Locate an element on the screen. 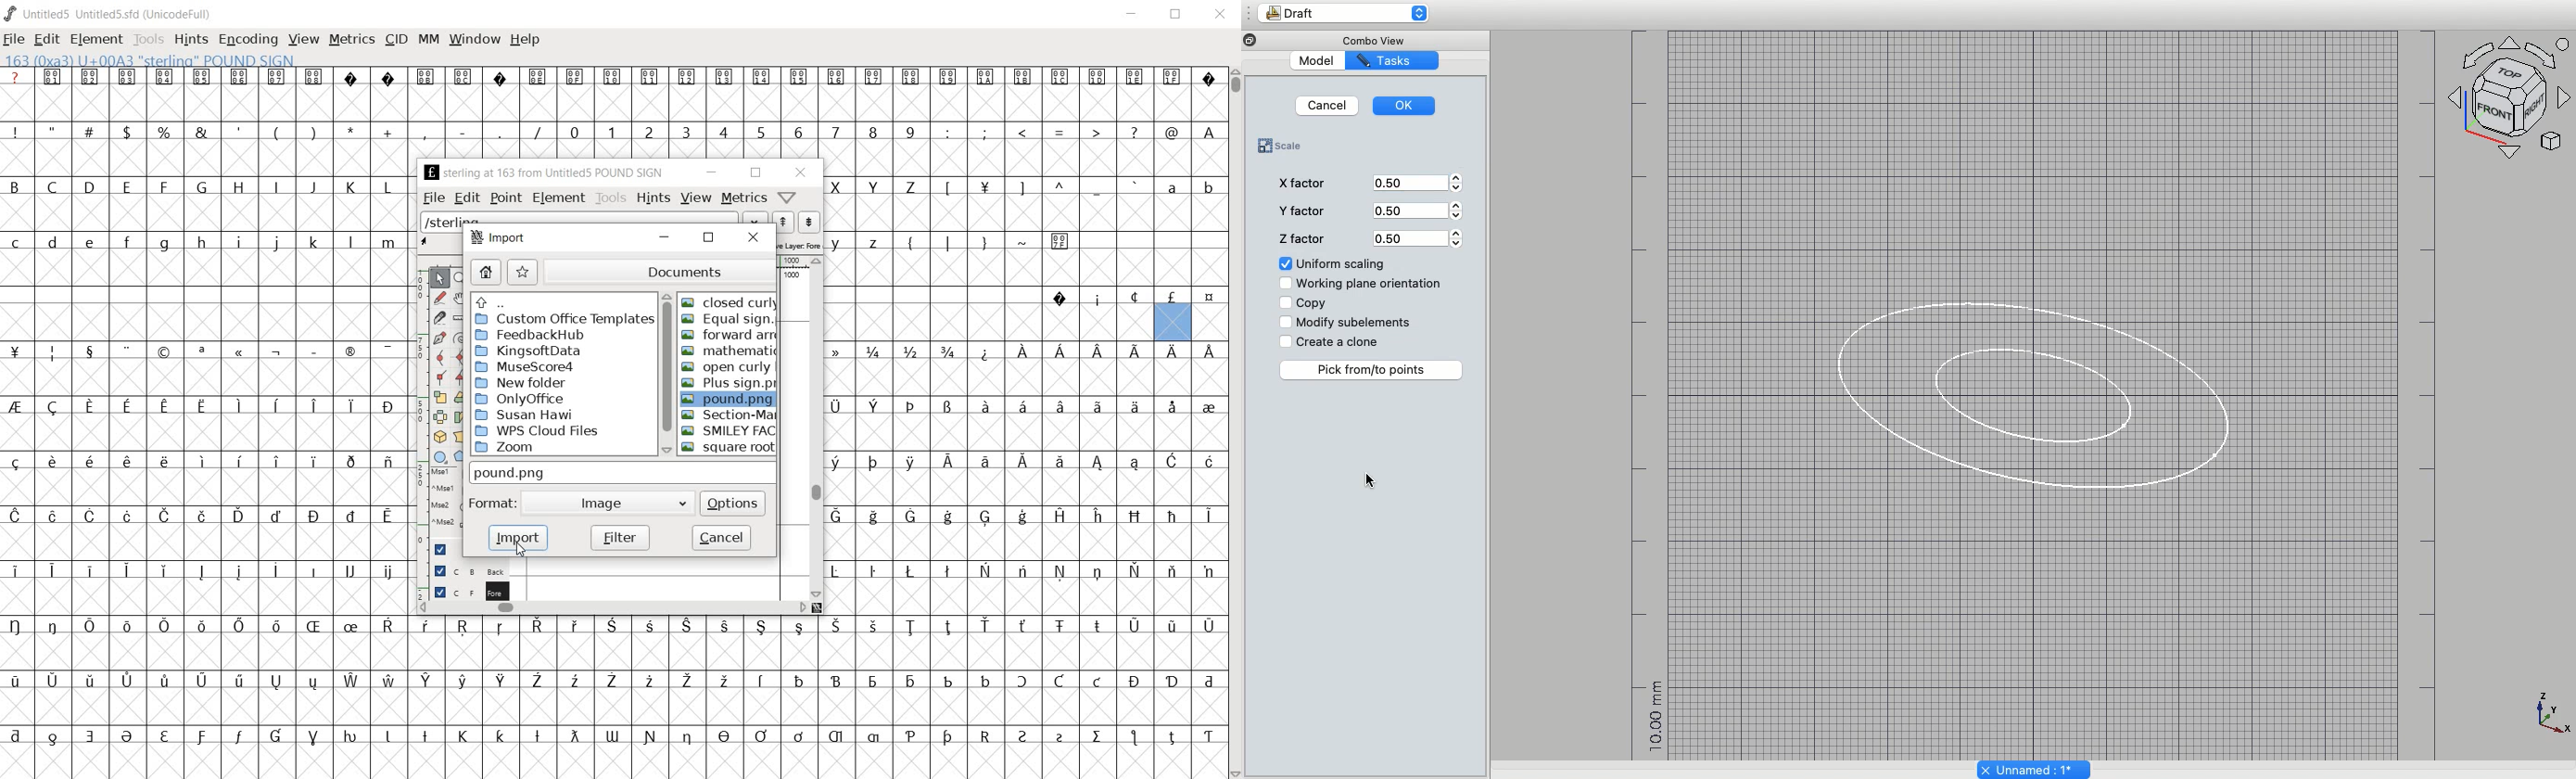  Symbol is located at coordinates (1208, 298).